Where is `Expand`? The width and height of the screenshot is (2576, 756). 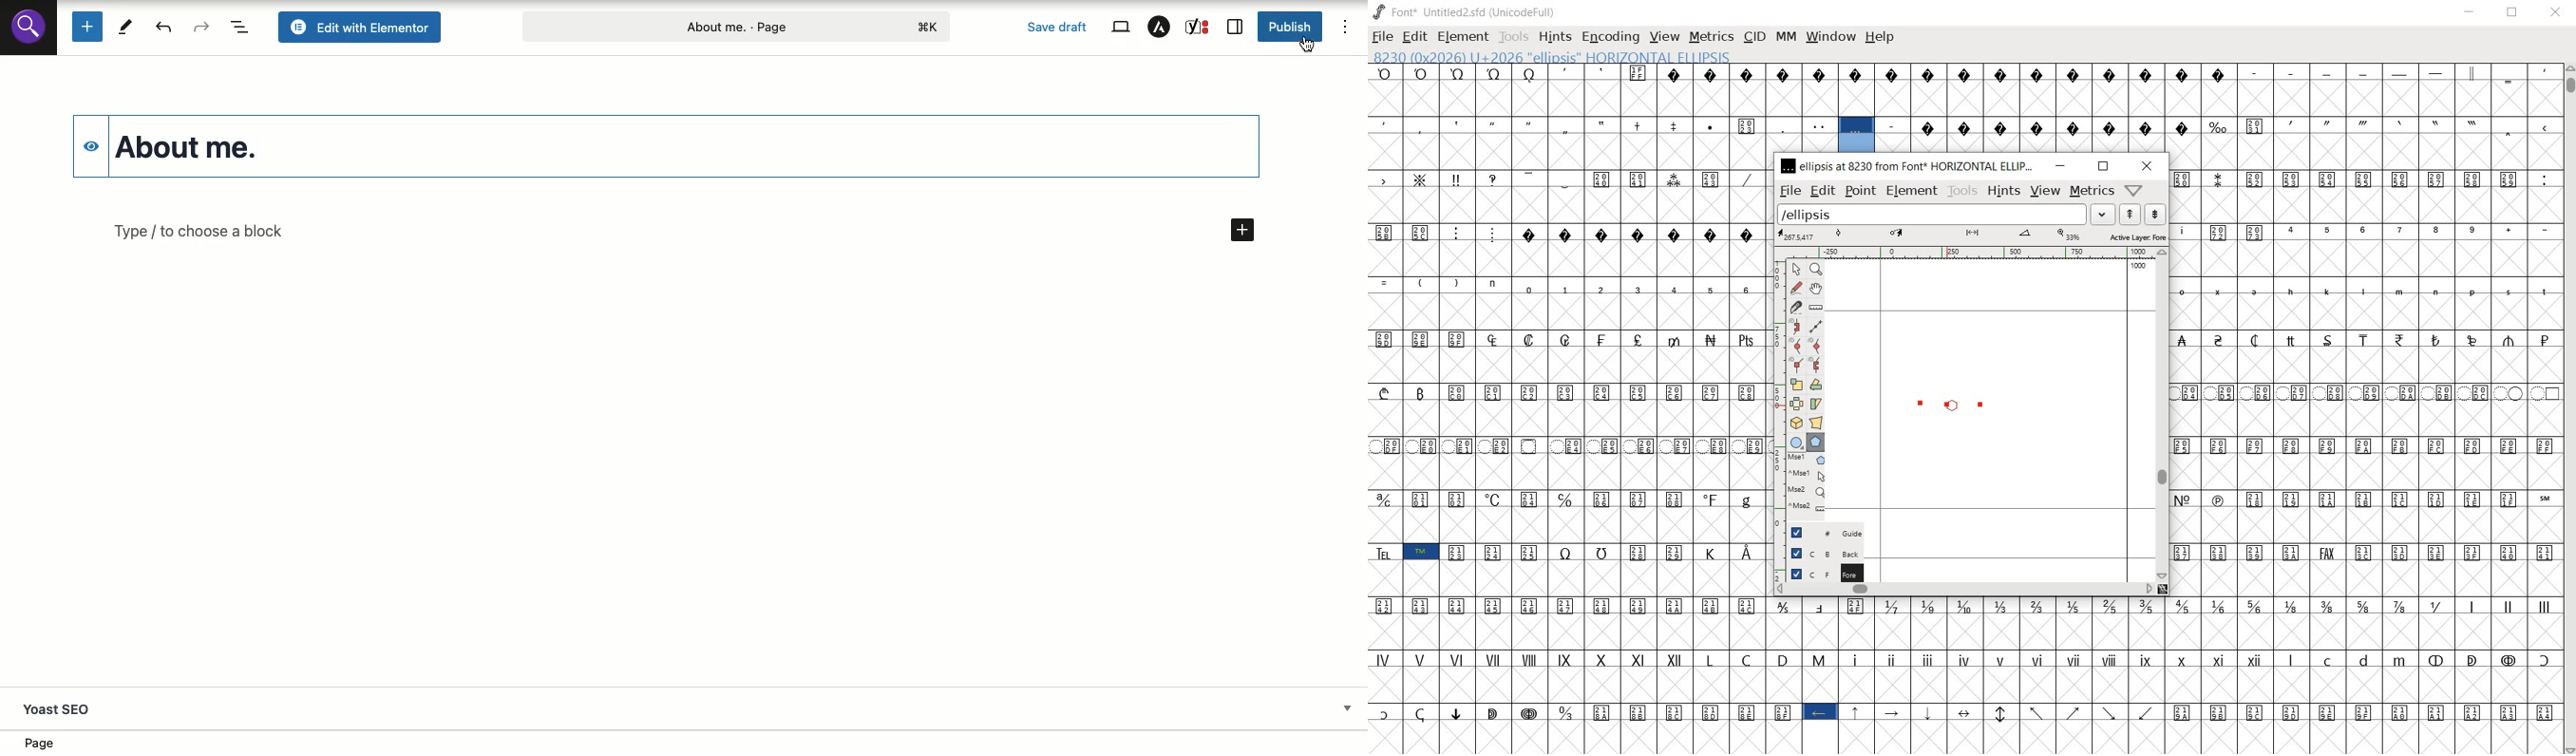
Expand is located at coordinates (1347, 707).